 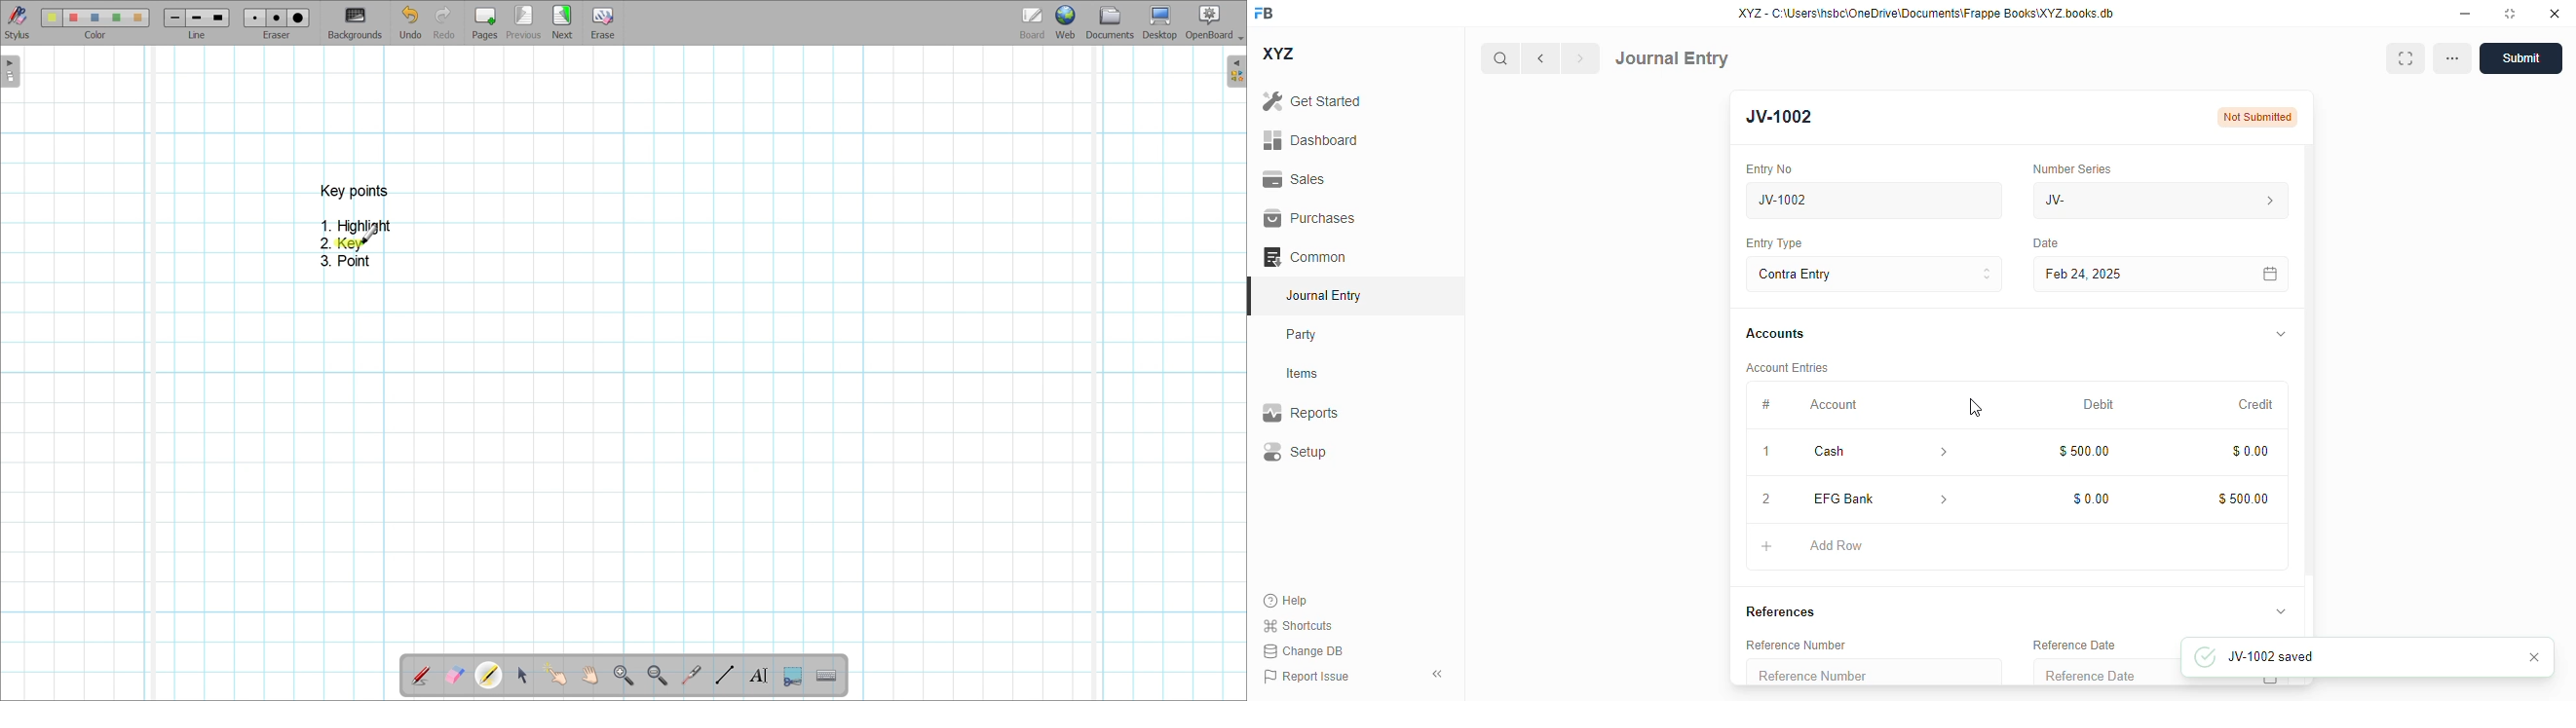 What do you see at coordinates (2510, 14) in the screenshot?
I see `toggle maximize` at bounding box center [2510, 14].